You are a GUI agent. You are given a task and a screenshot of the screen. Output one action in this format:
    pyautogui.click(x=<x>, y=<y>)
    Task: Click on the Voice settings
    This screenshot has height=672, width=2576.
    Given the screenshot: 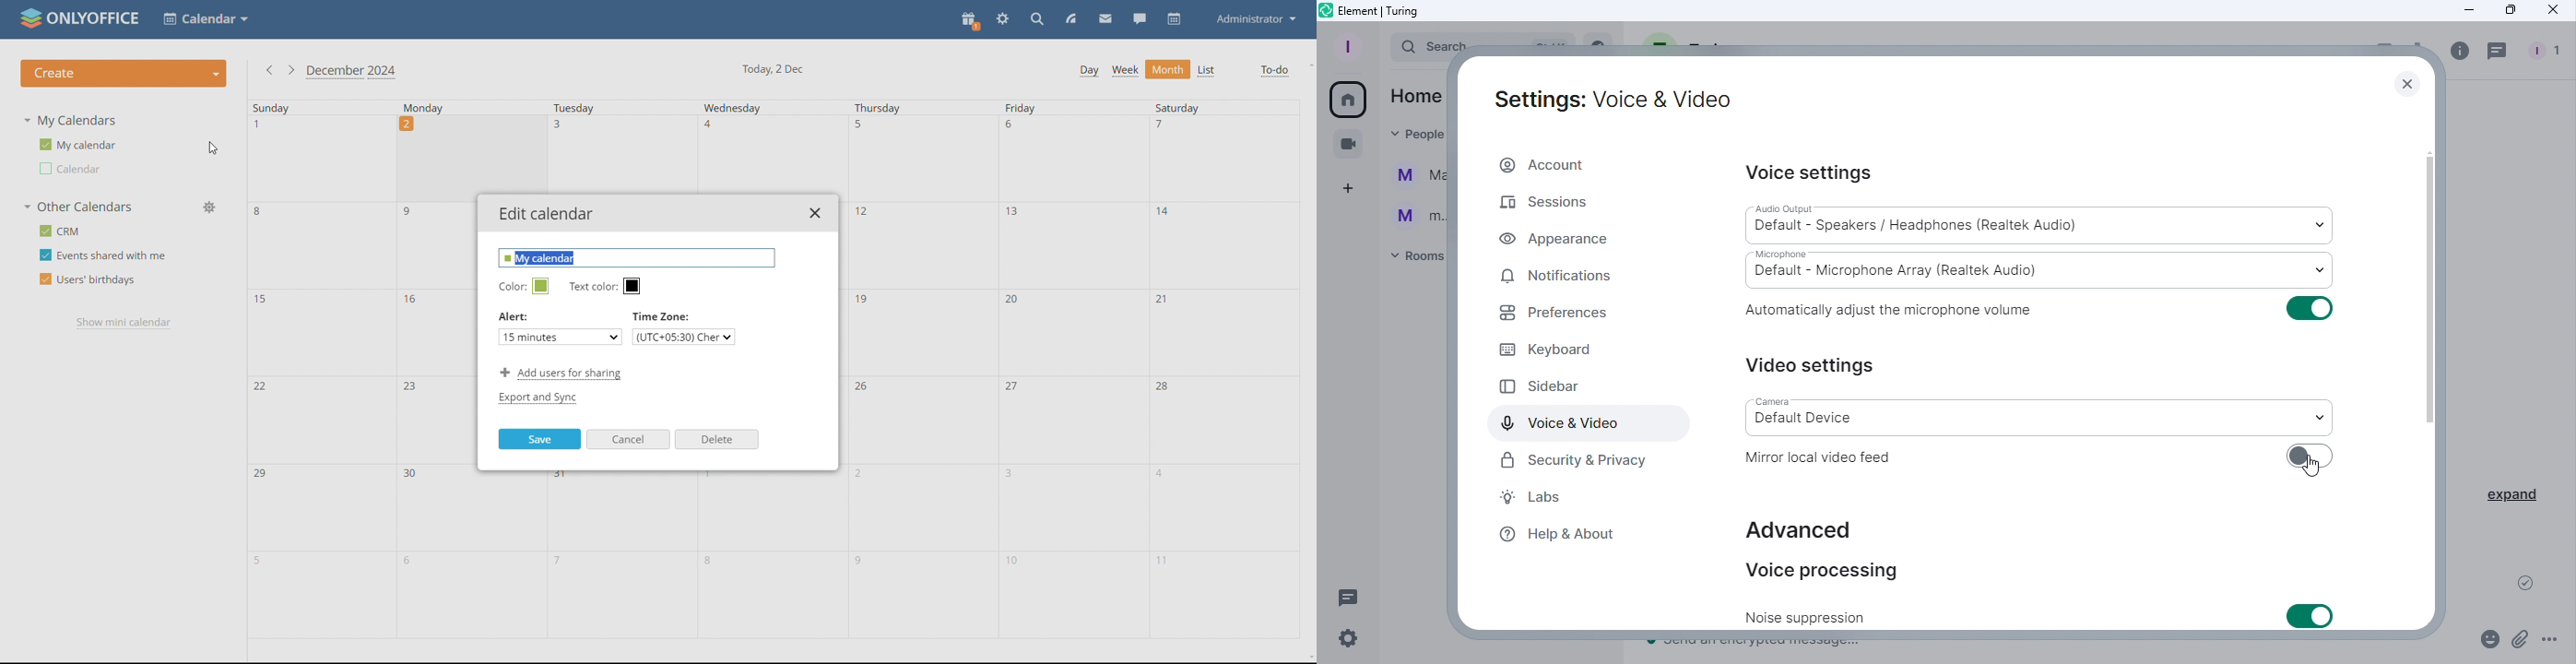 What is the action you would take?
    pyautogui.click(x=1807, y=173)
    